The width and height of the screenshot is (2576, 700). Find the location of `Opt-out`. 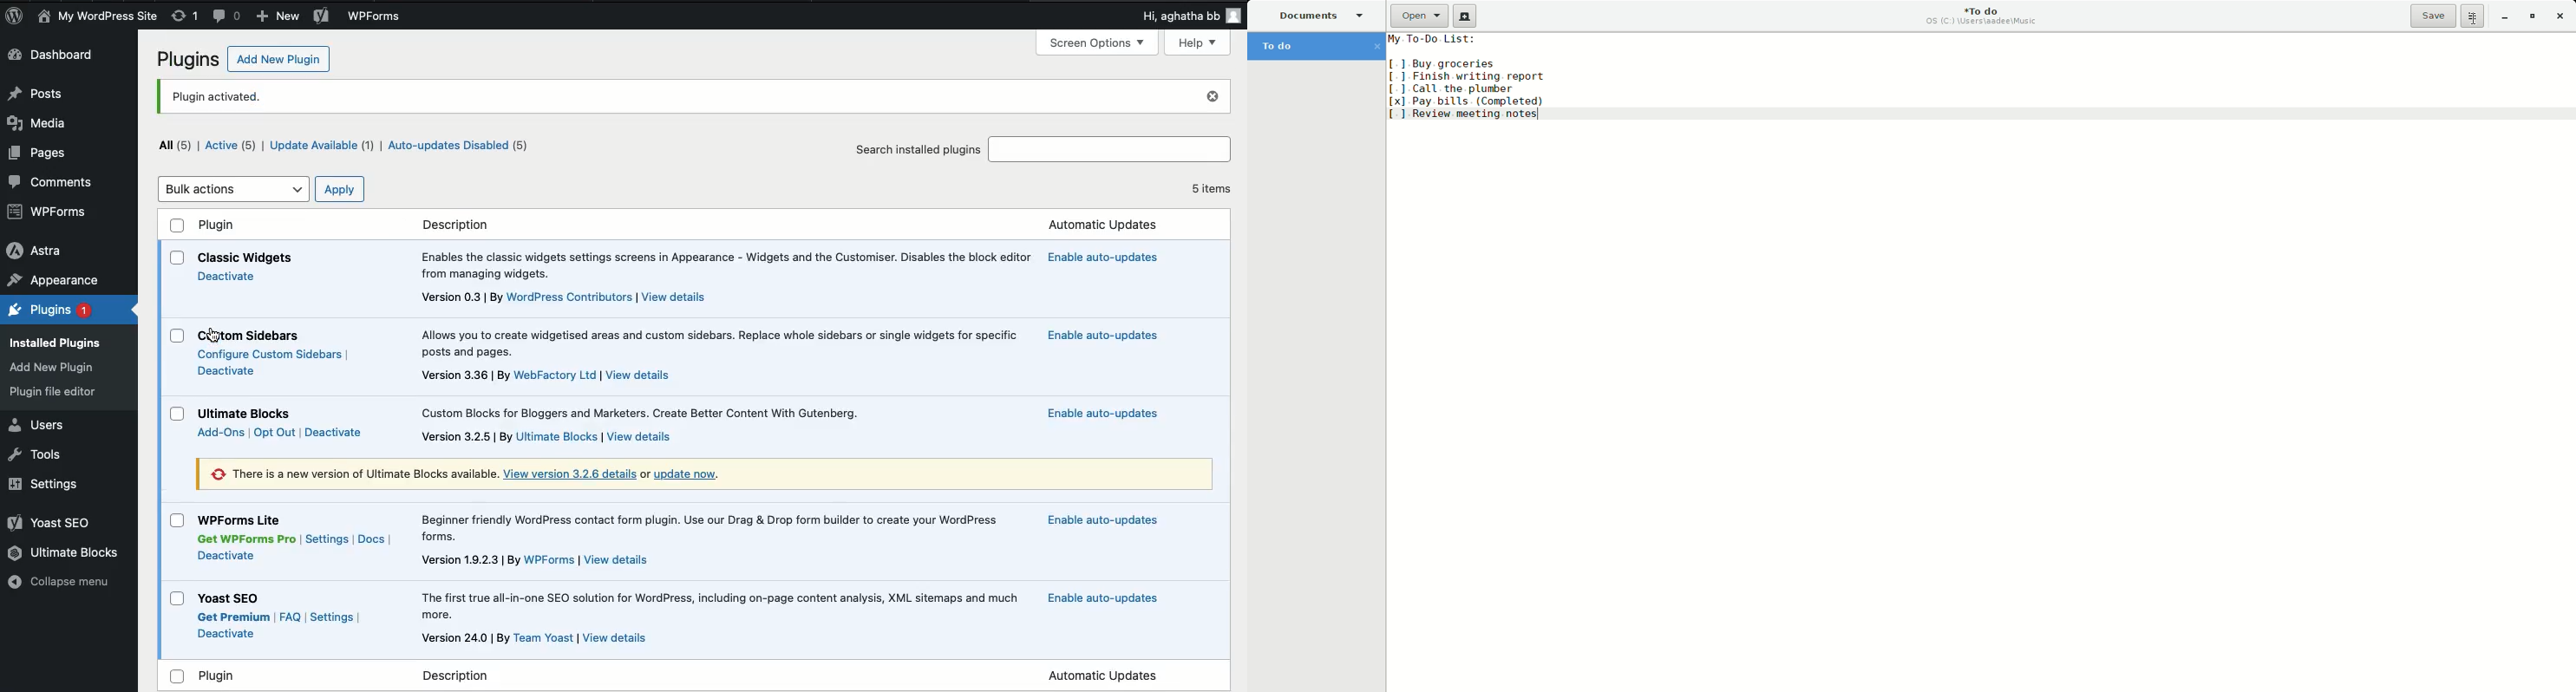

Opt-out is located at coordinates (272, 435).